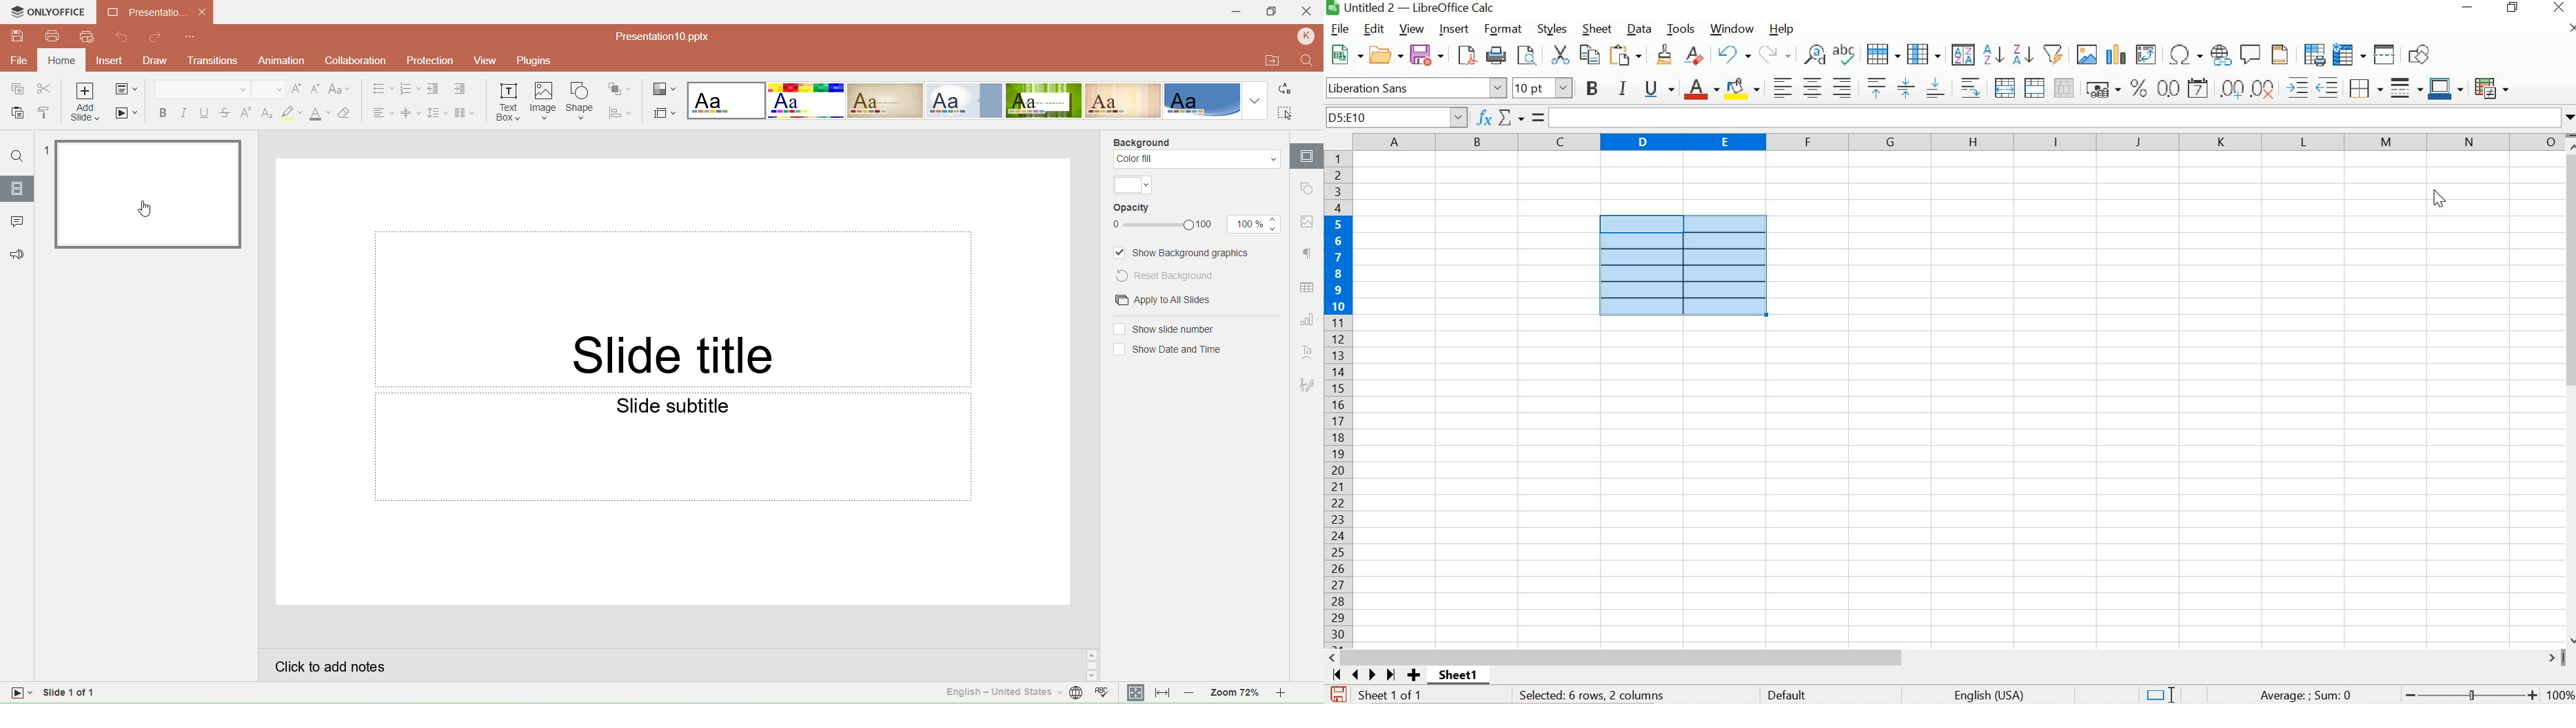 This screenshot has height=728, width=2576. Describe the element at coordinates (1963, 55) in the screenshot. I see `SORT` at that location.